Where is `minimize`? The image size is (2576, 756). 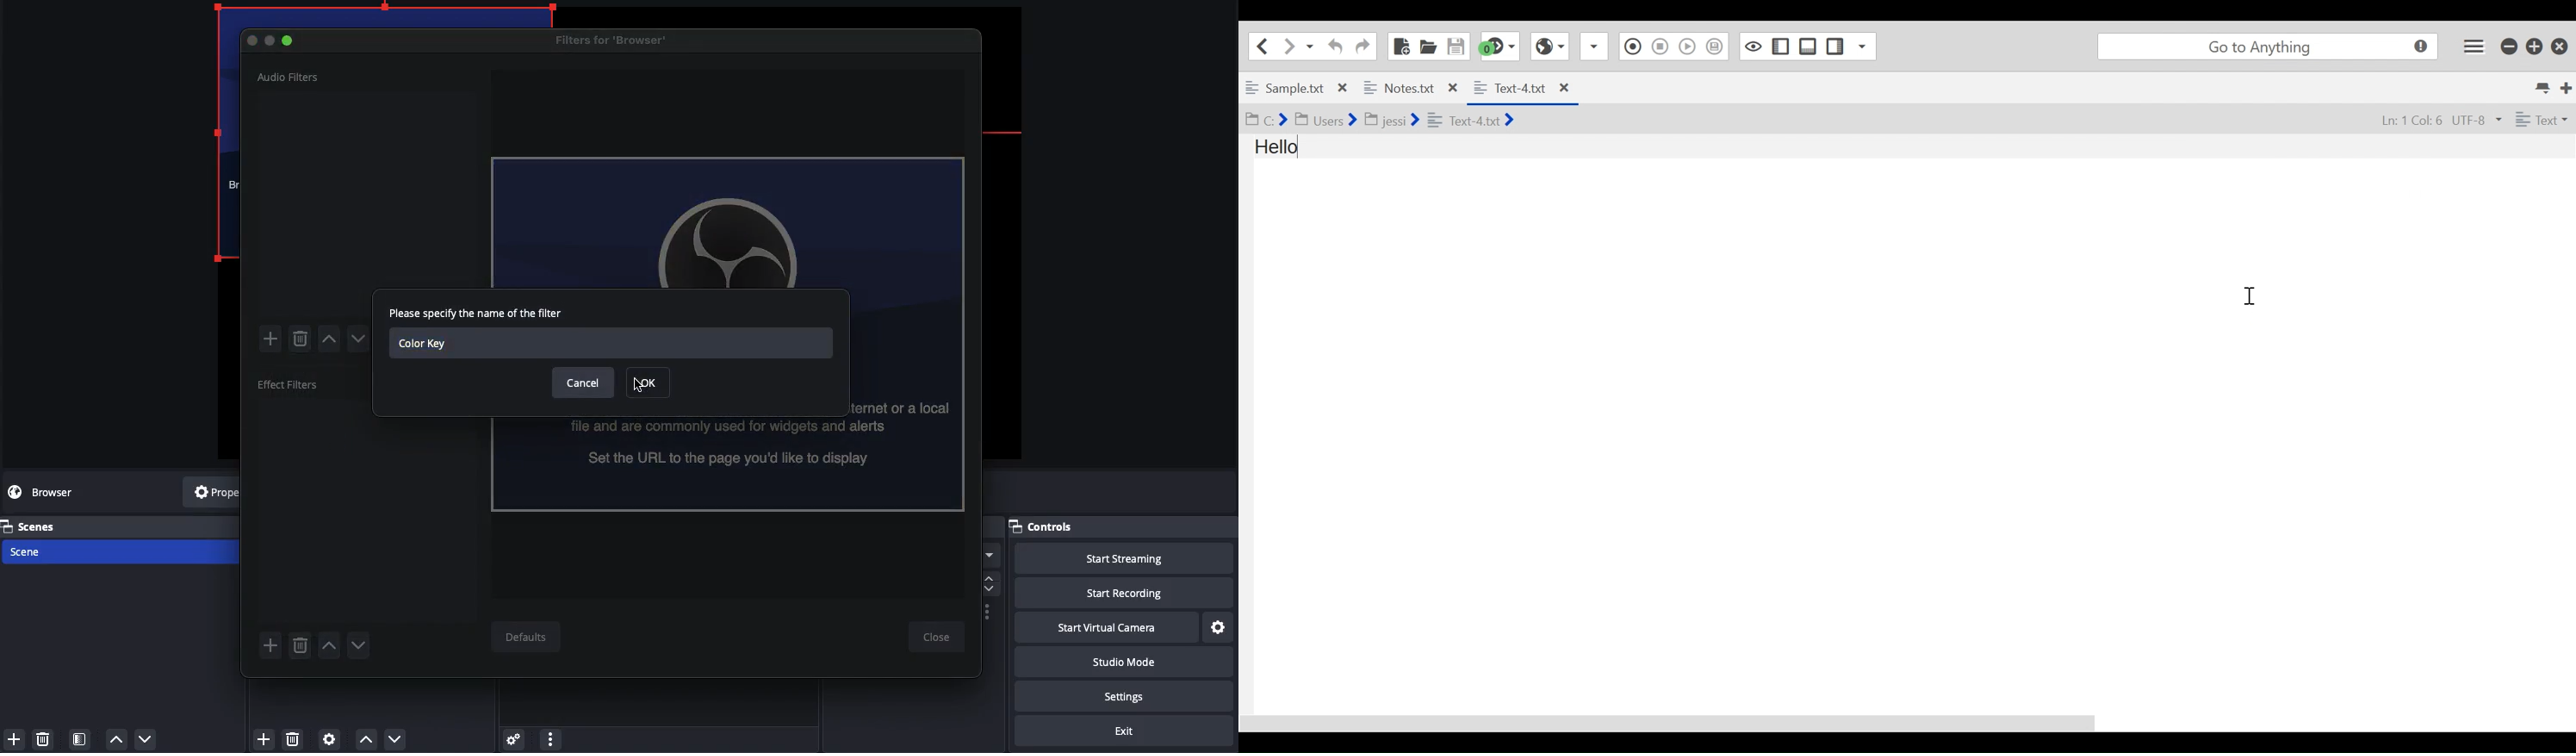 minimize is located at coordinates (2509, 46).